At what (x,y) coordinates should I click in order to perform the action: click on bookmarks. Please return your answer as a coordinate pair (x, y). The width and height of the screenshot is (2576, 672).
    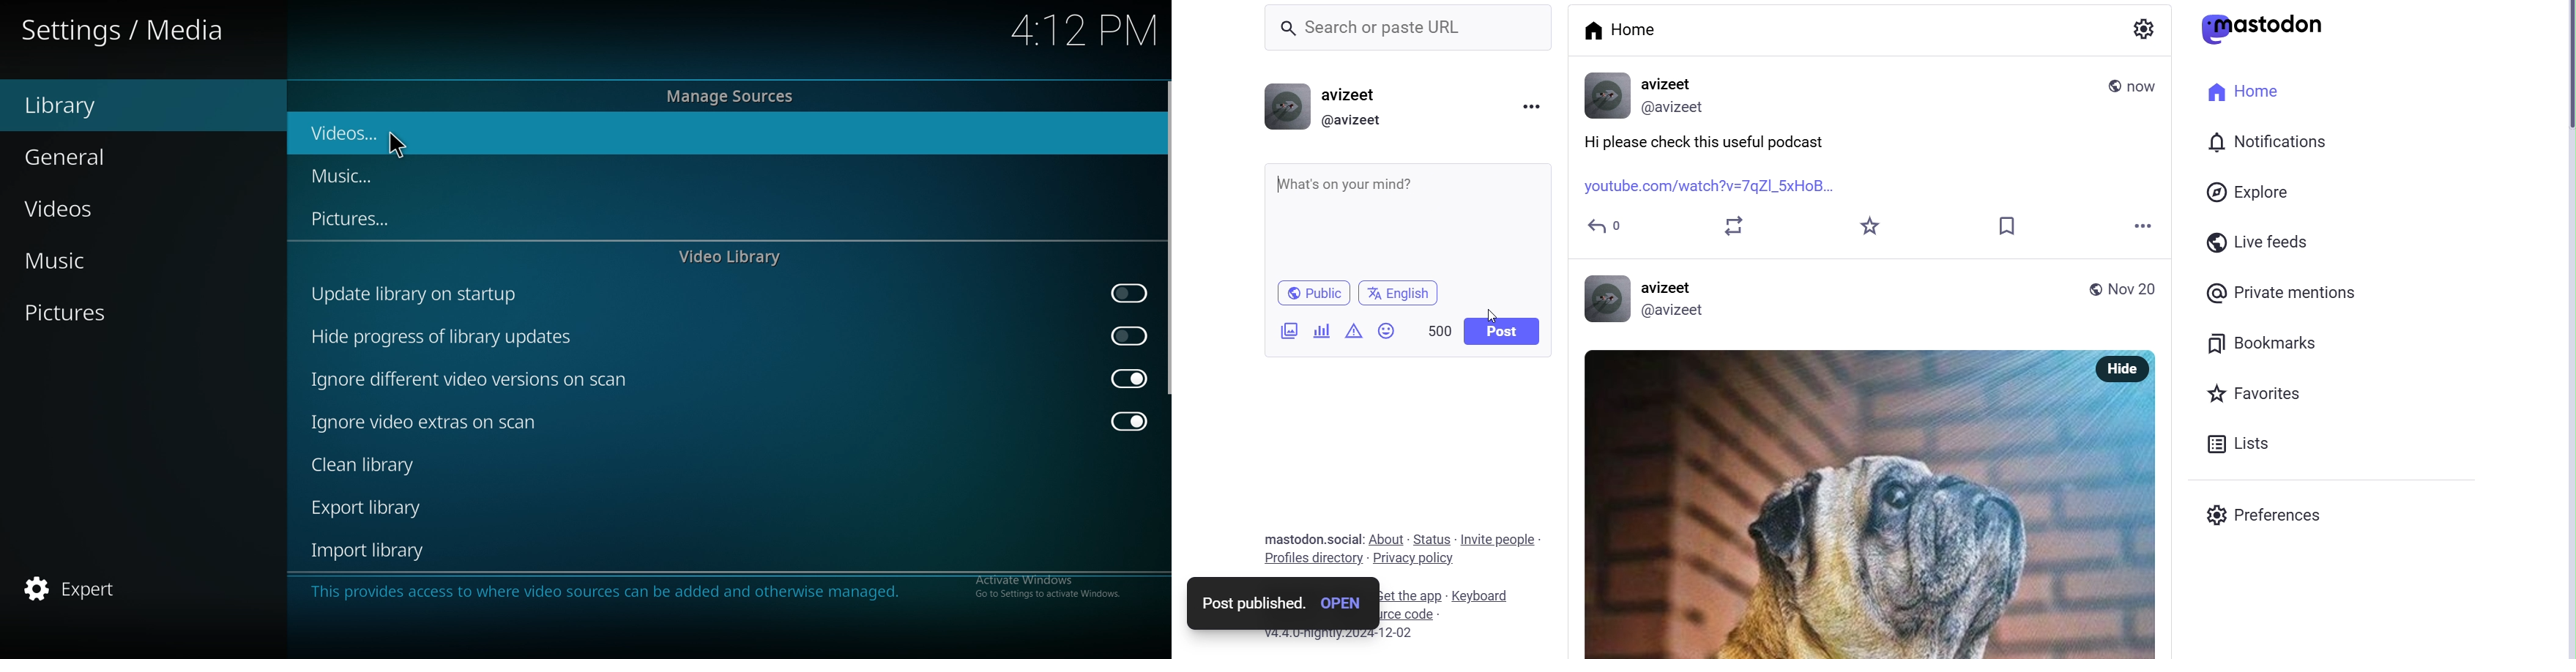
    Looking at the image, I should click on (2266, 344).